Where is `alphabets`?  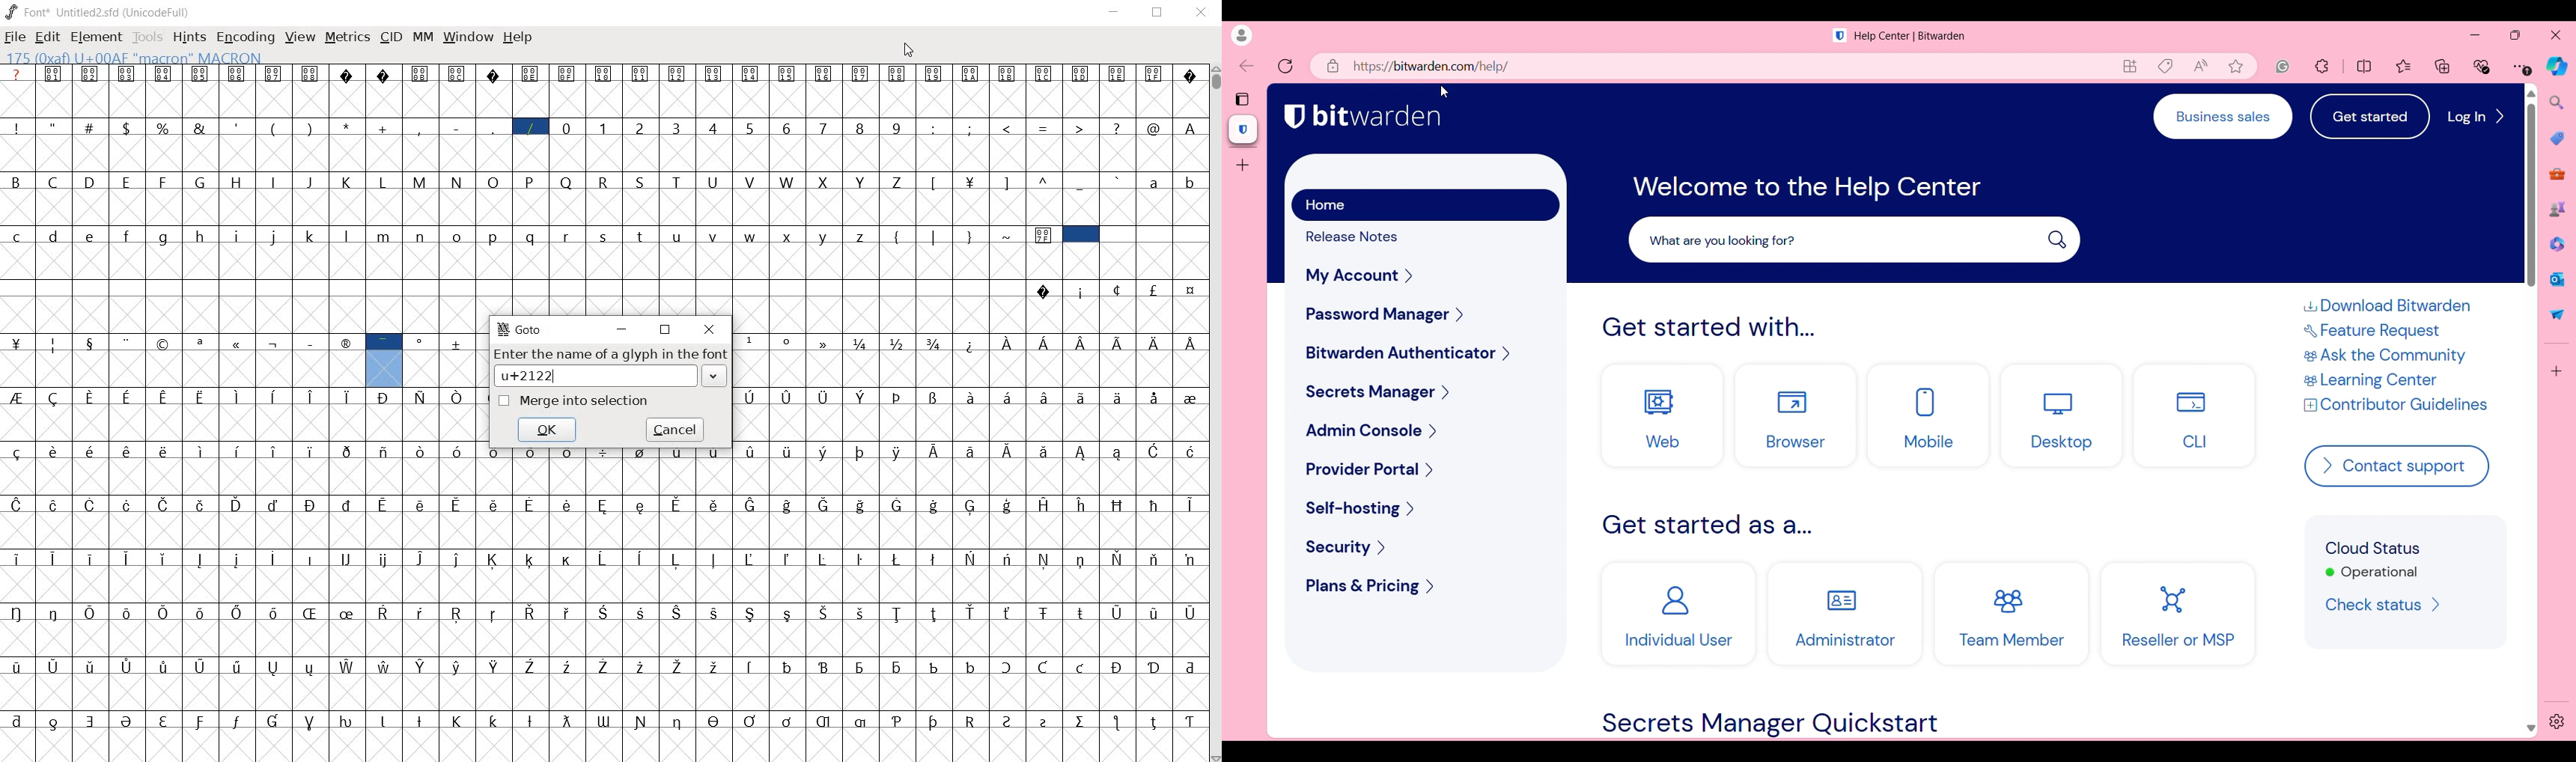
alphabets is located at coordinates (437, 254).